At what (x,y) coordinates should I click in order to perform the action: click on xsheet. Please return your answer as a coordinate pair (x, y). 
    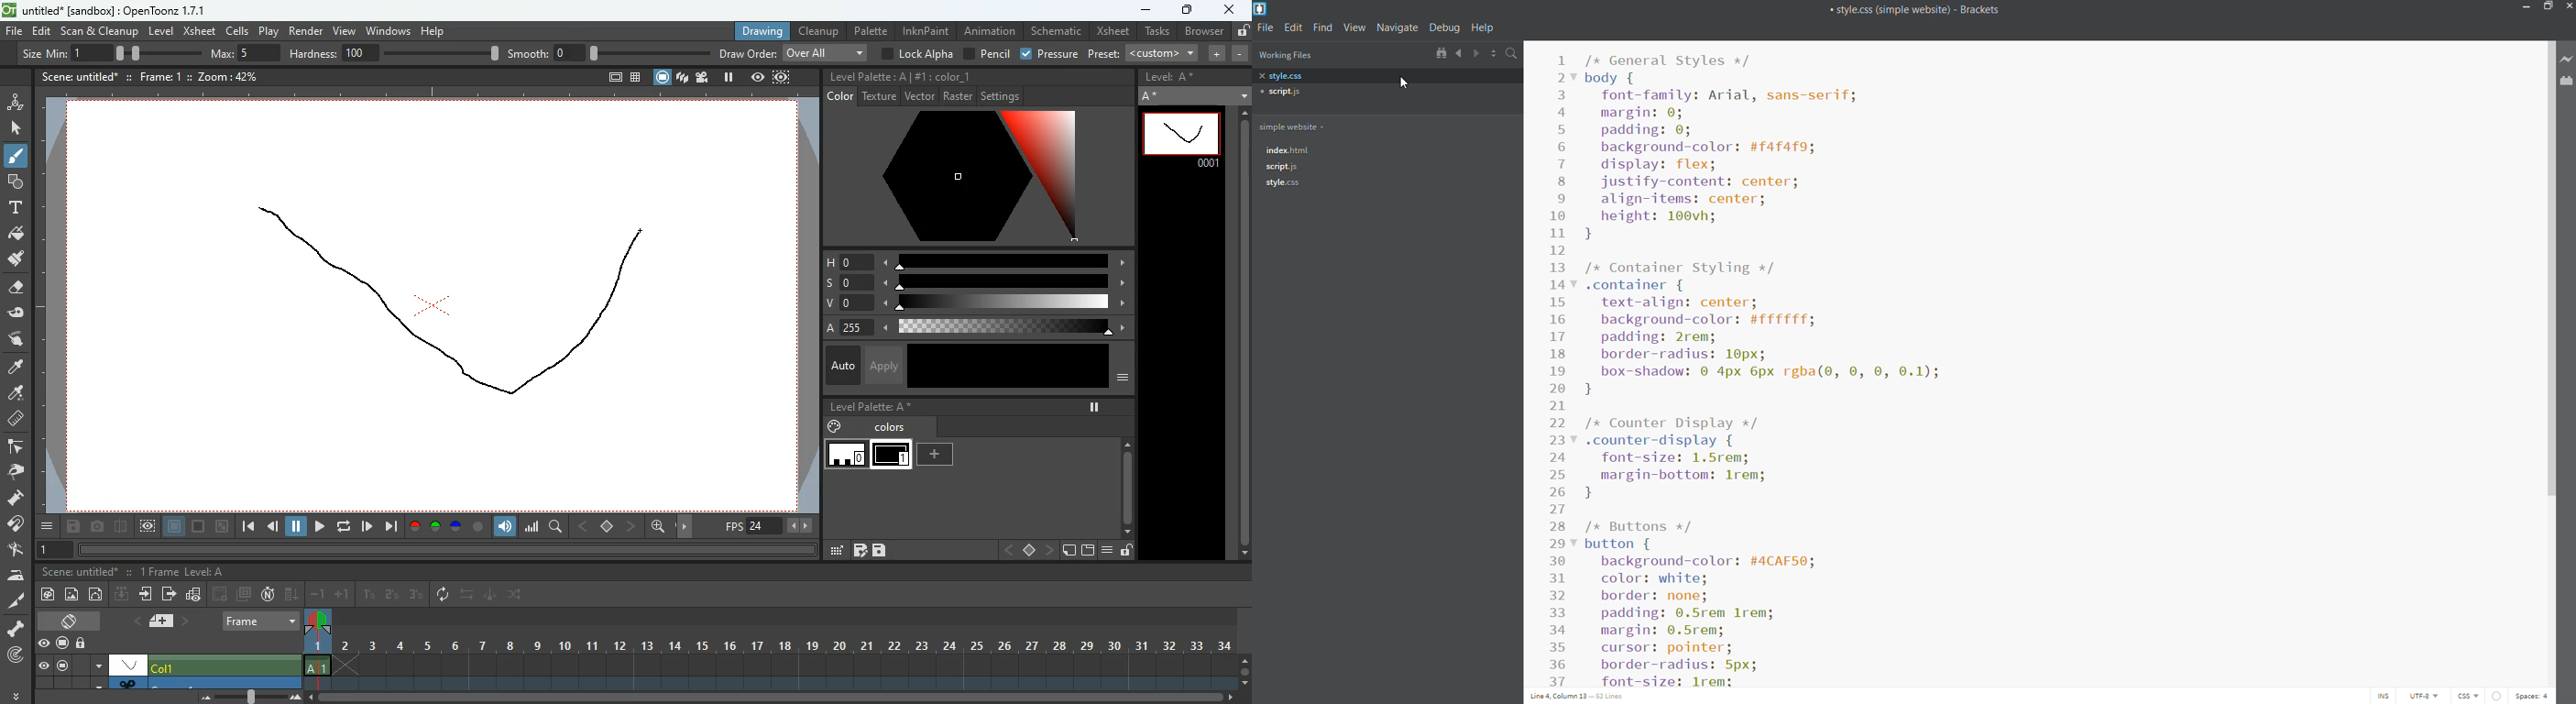
    Looking at the image, I should click on (199, 30).